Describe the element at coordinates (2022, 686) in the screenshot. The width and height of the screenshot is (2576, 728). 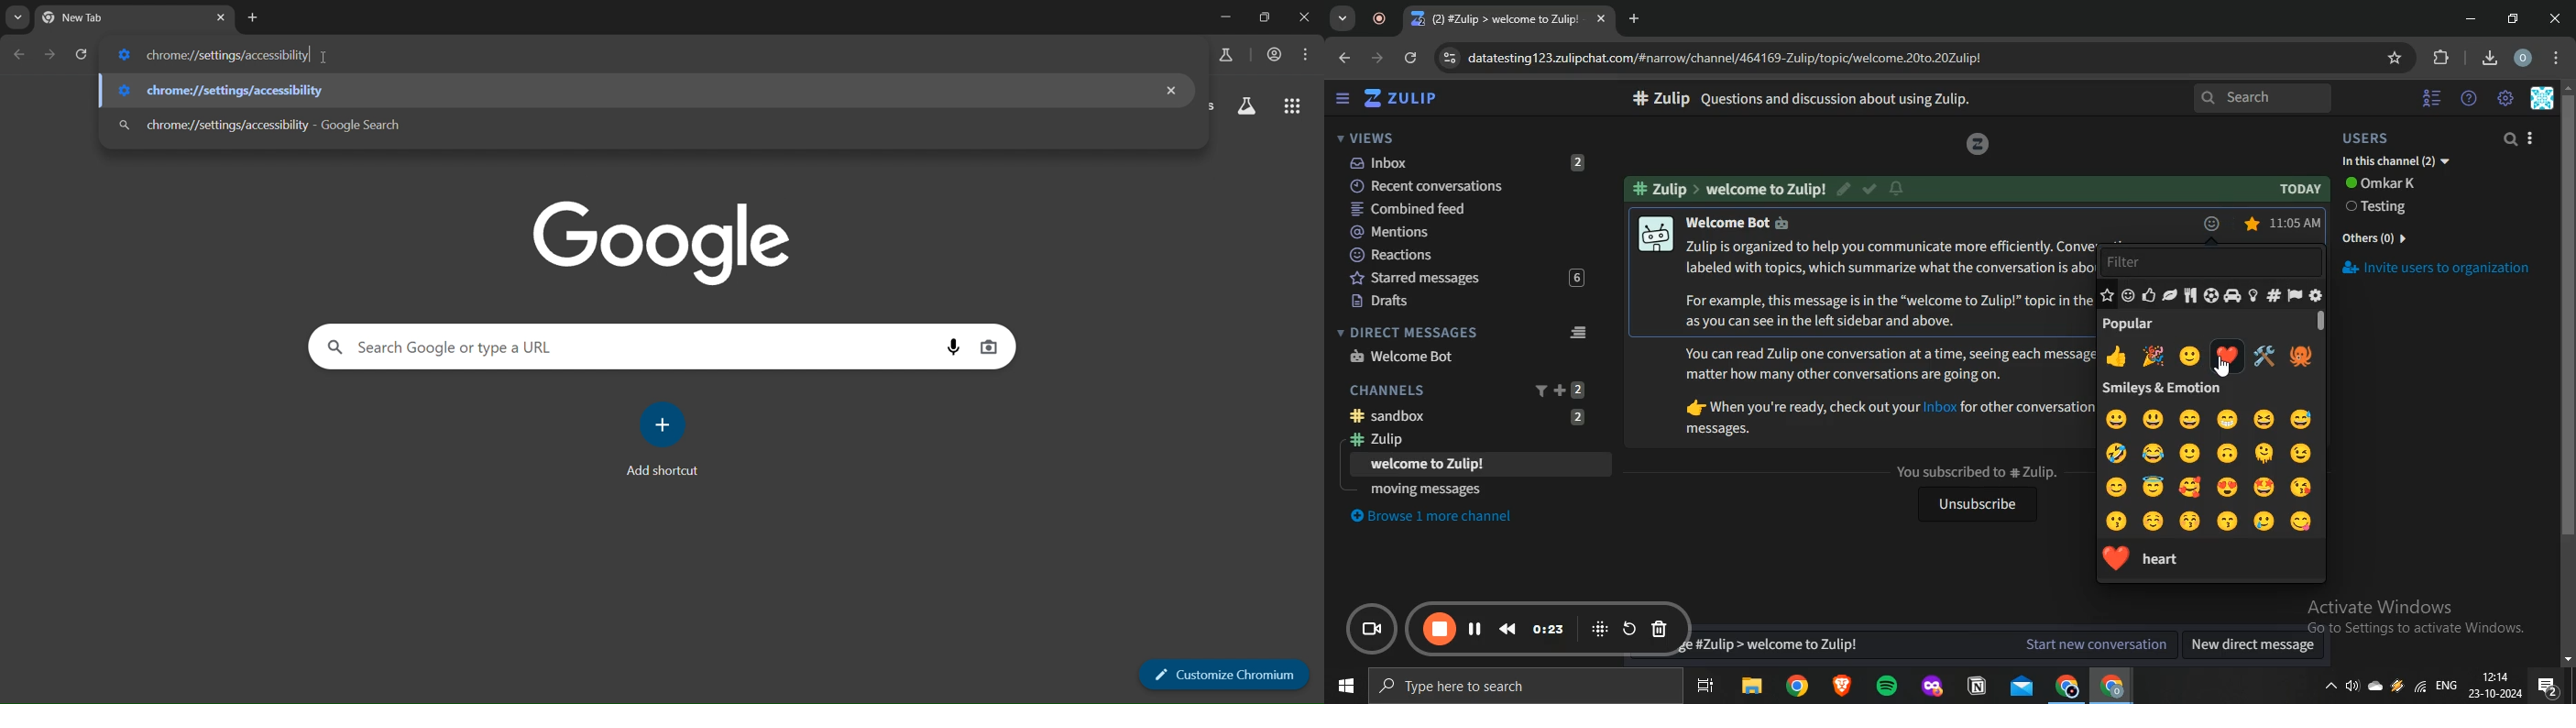
I see `outlook` at that location.